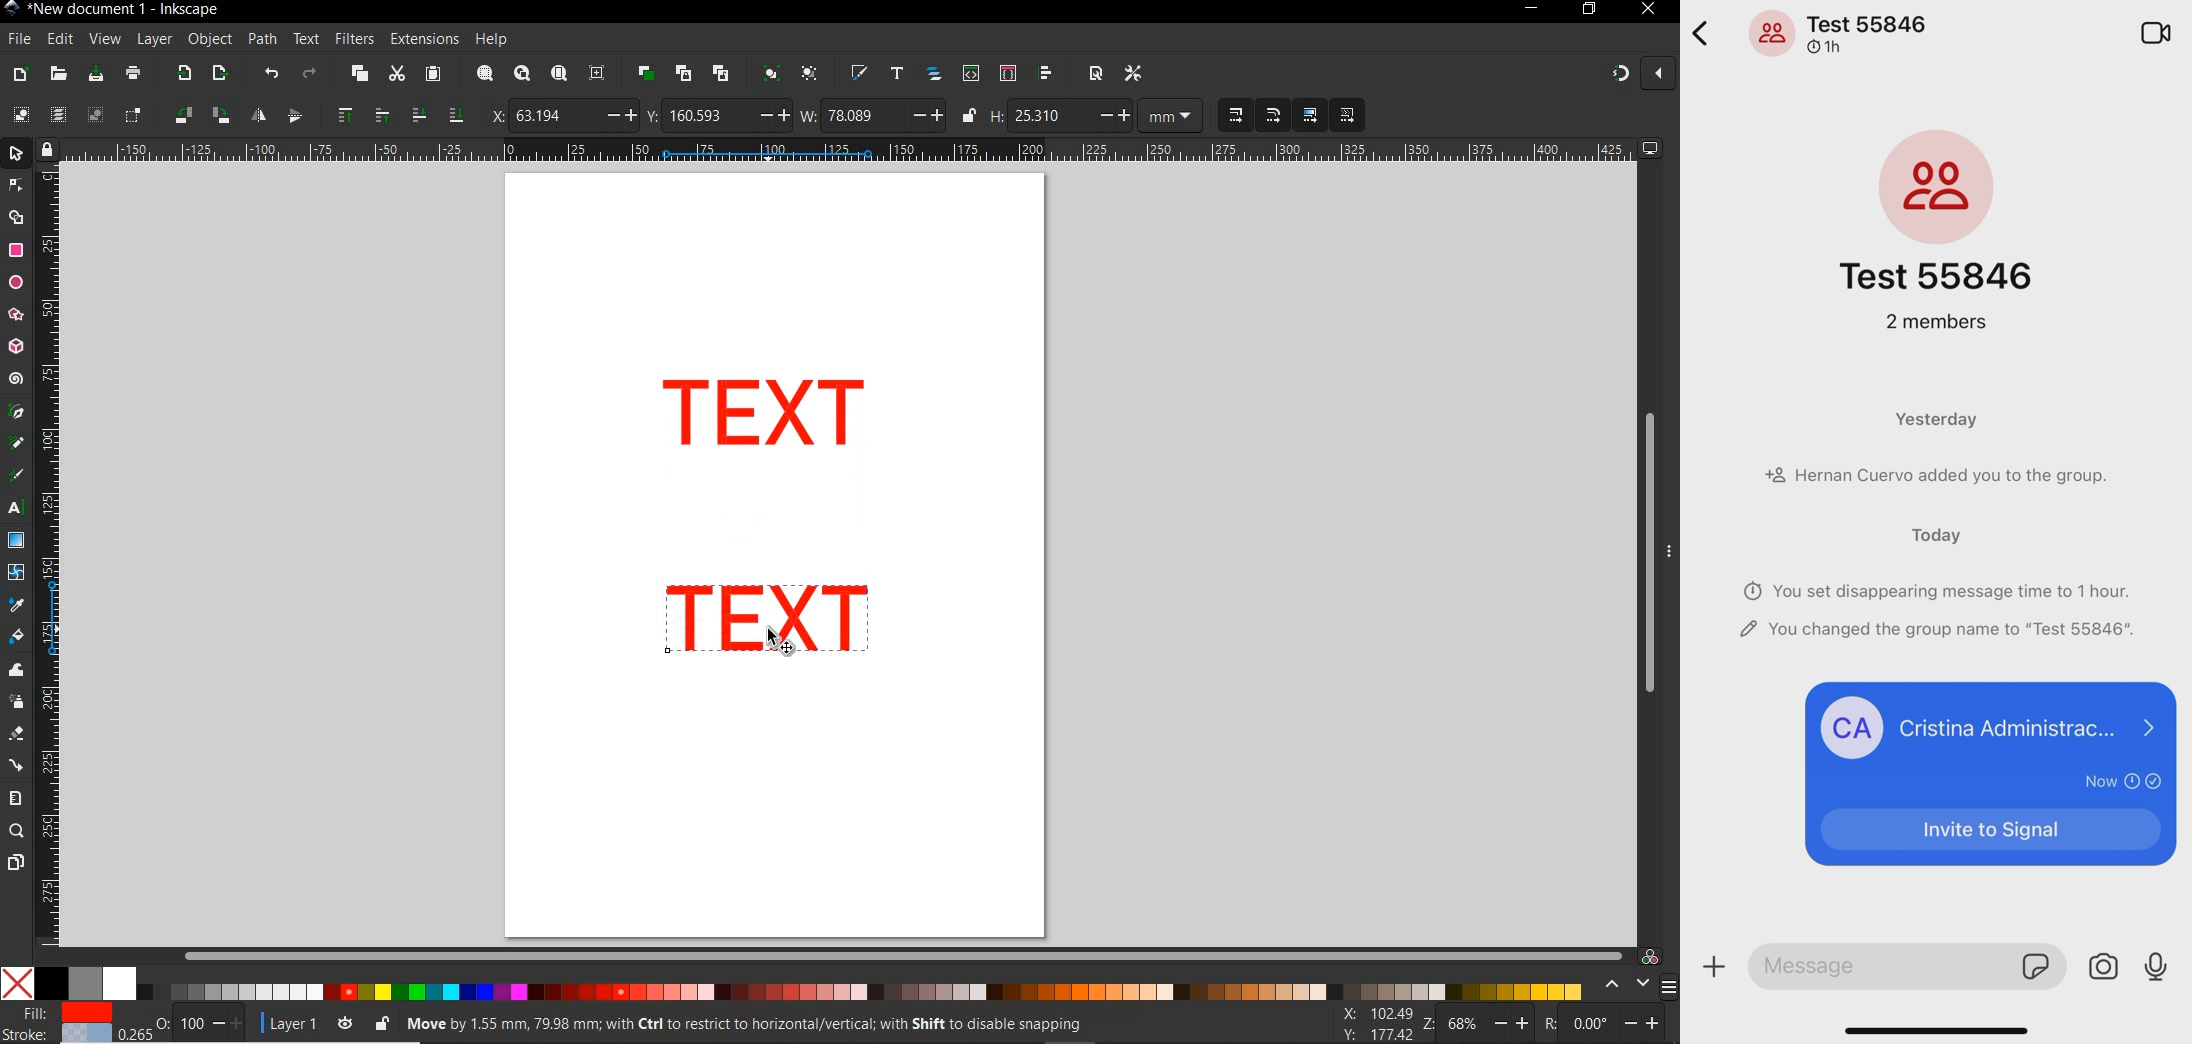  Describe the element at coordinates (112, 9) in the screenshot. I see `file name` at that location.